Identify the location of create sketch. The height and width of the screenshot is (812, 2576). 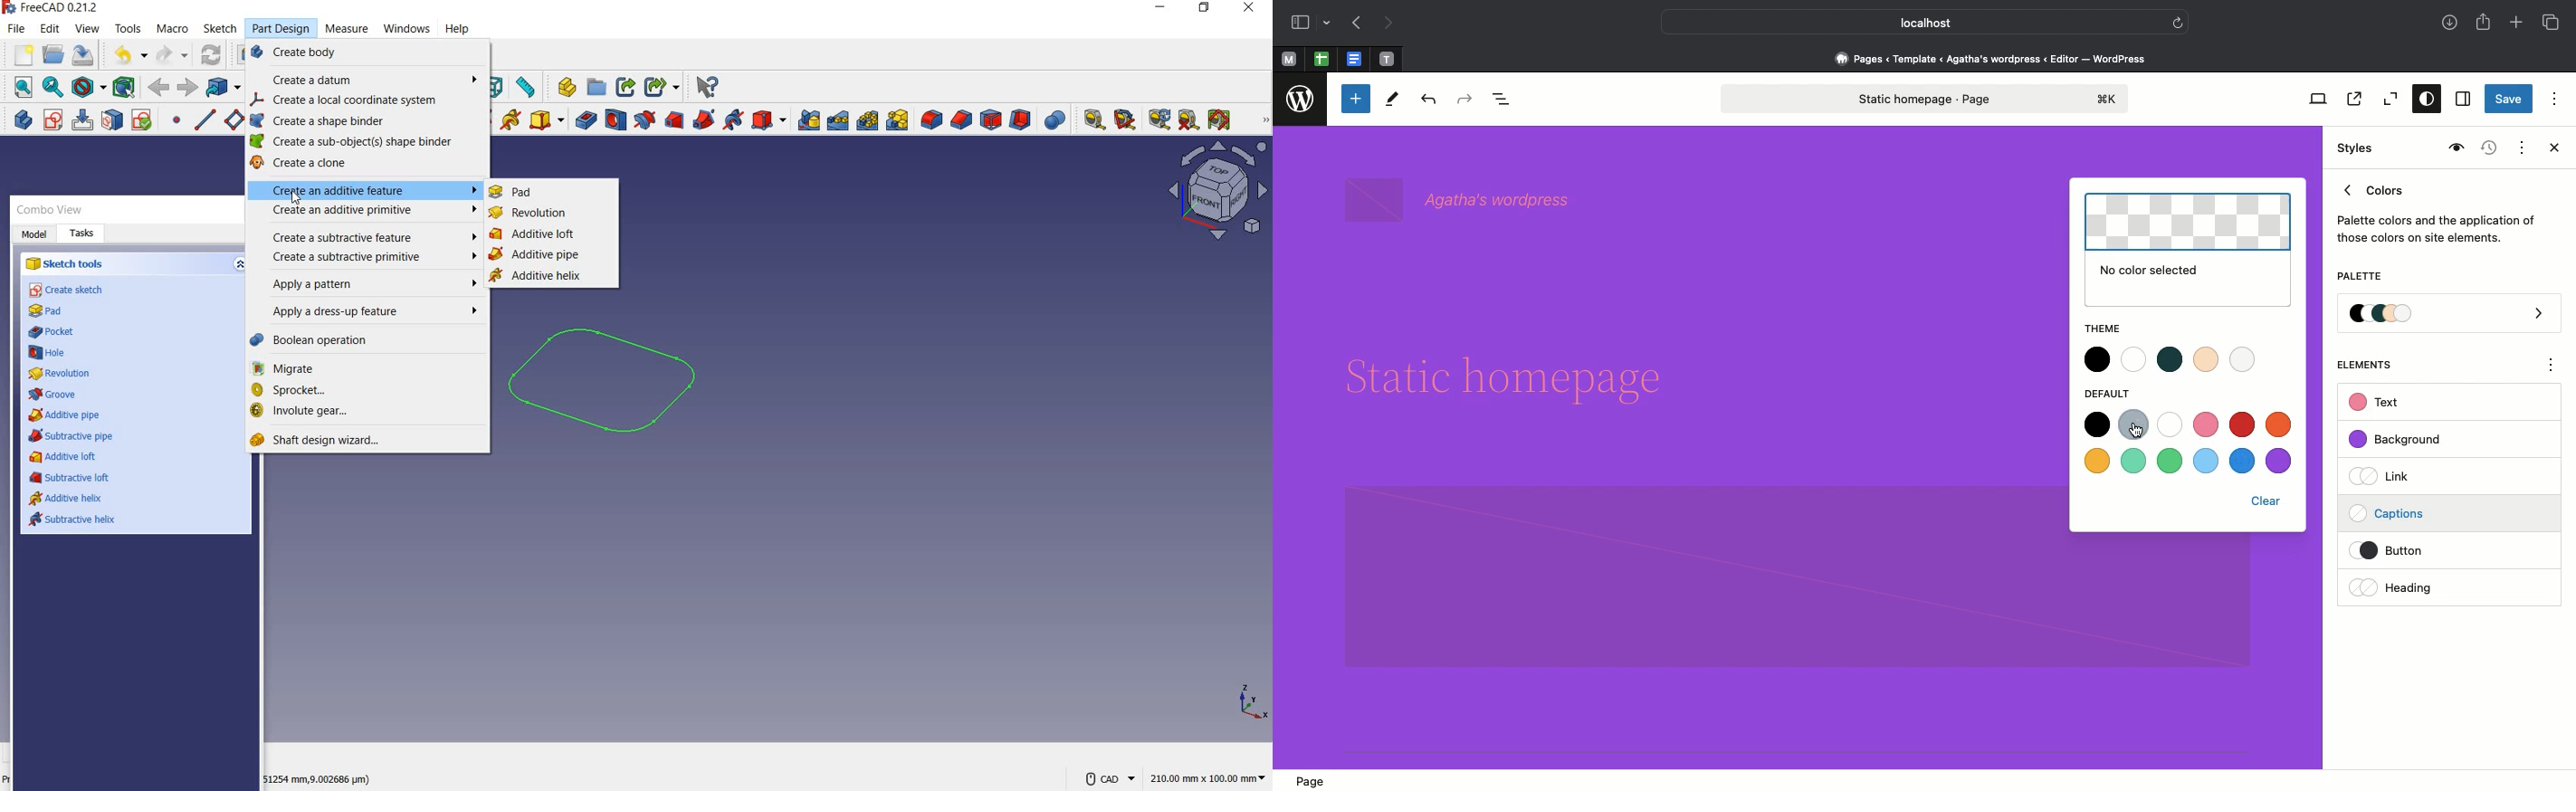
(52, 120).